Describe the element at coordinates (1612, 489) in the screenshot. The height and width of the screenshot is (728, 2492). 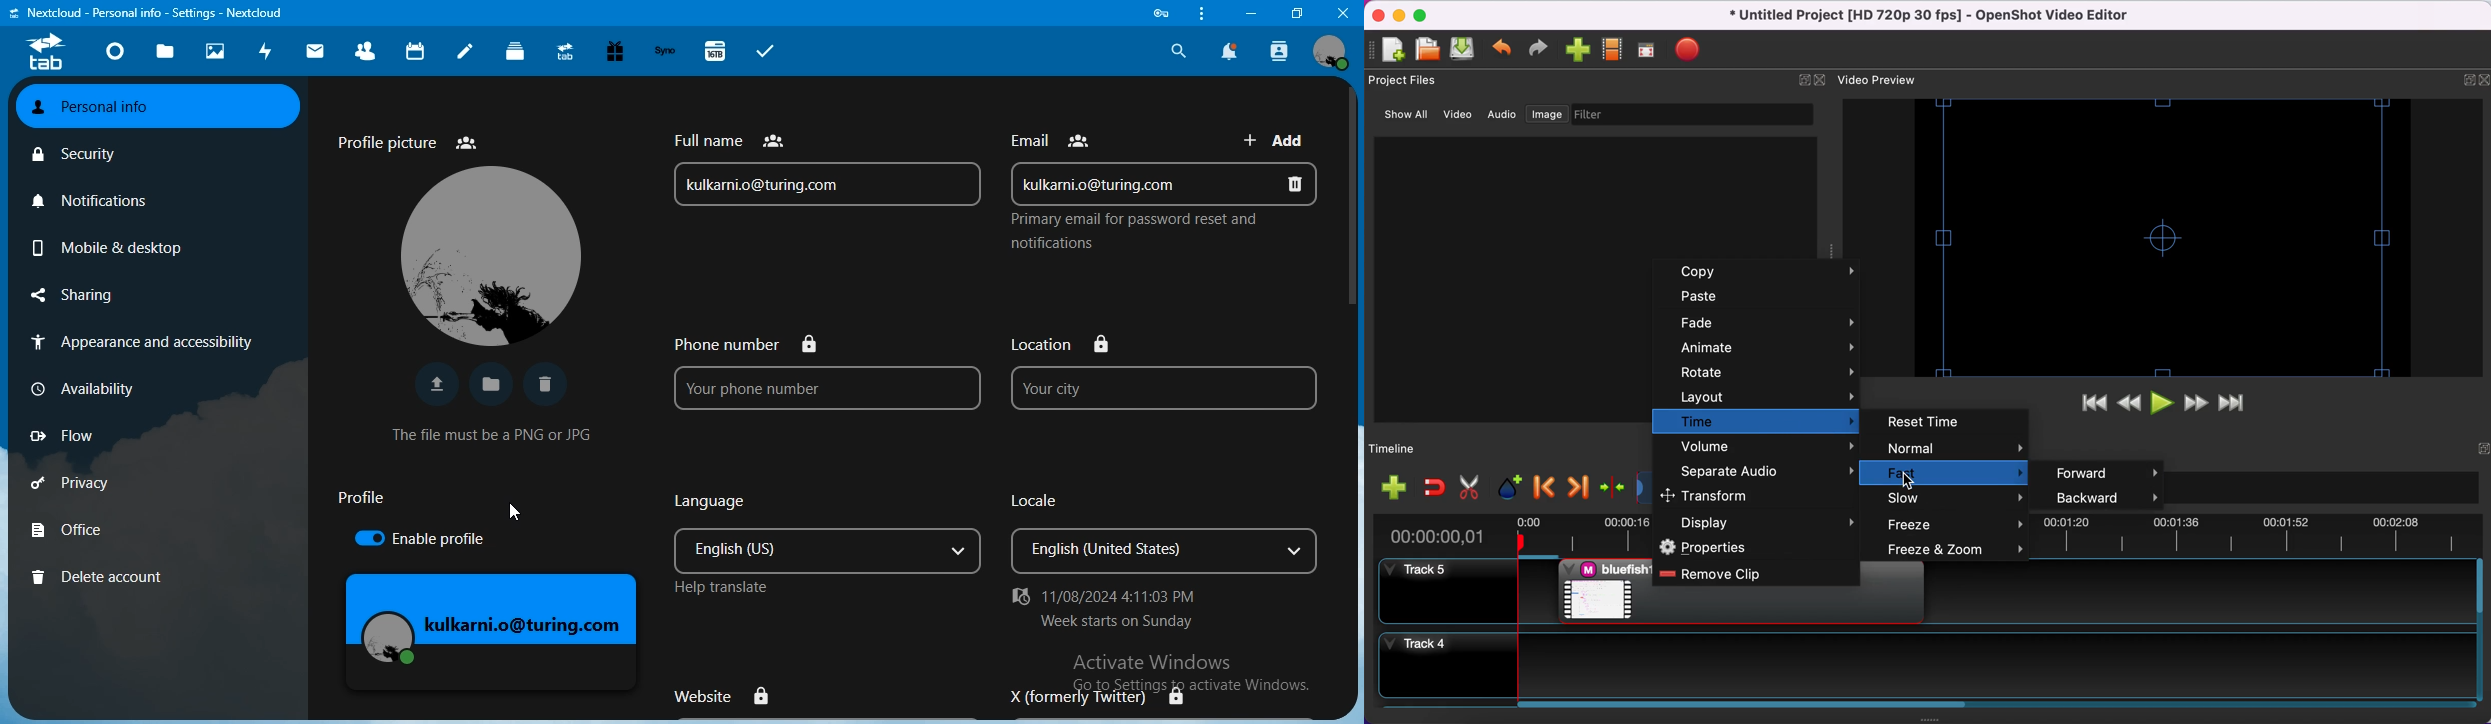
I see `center the timeline` at that location.